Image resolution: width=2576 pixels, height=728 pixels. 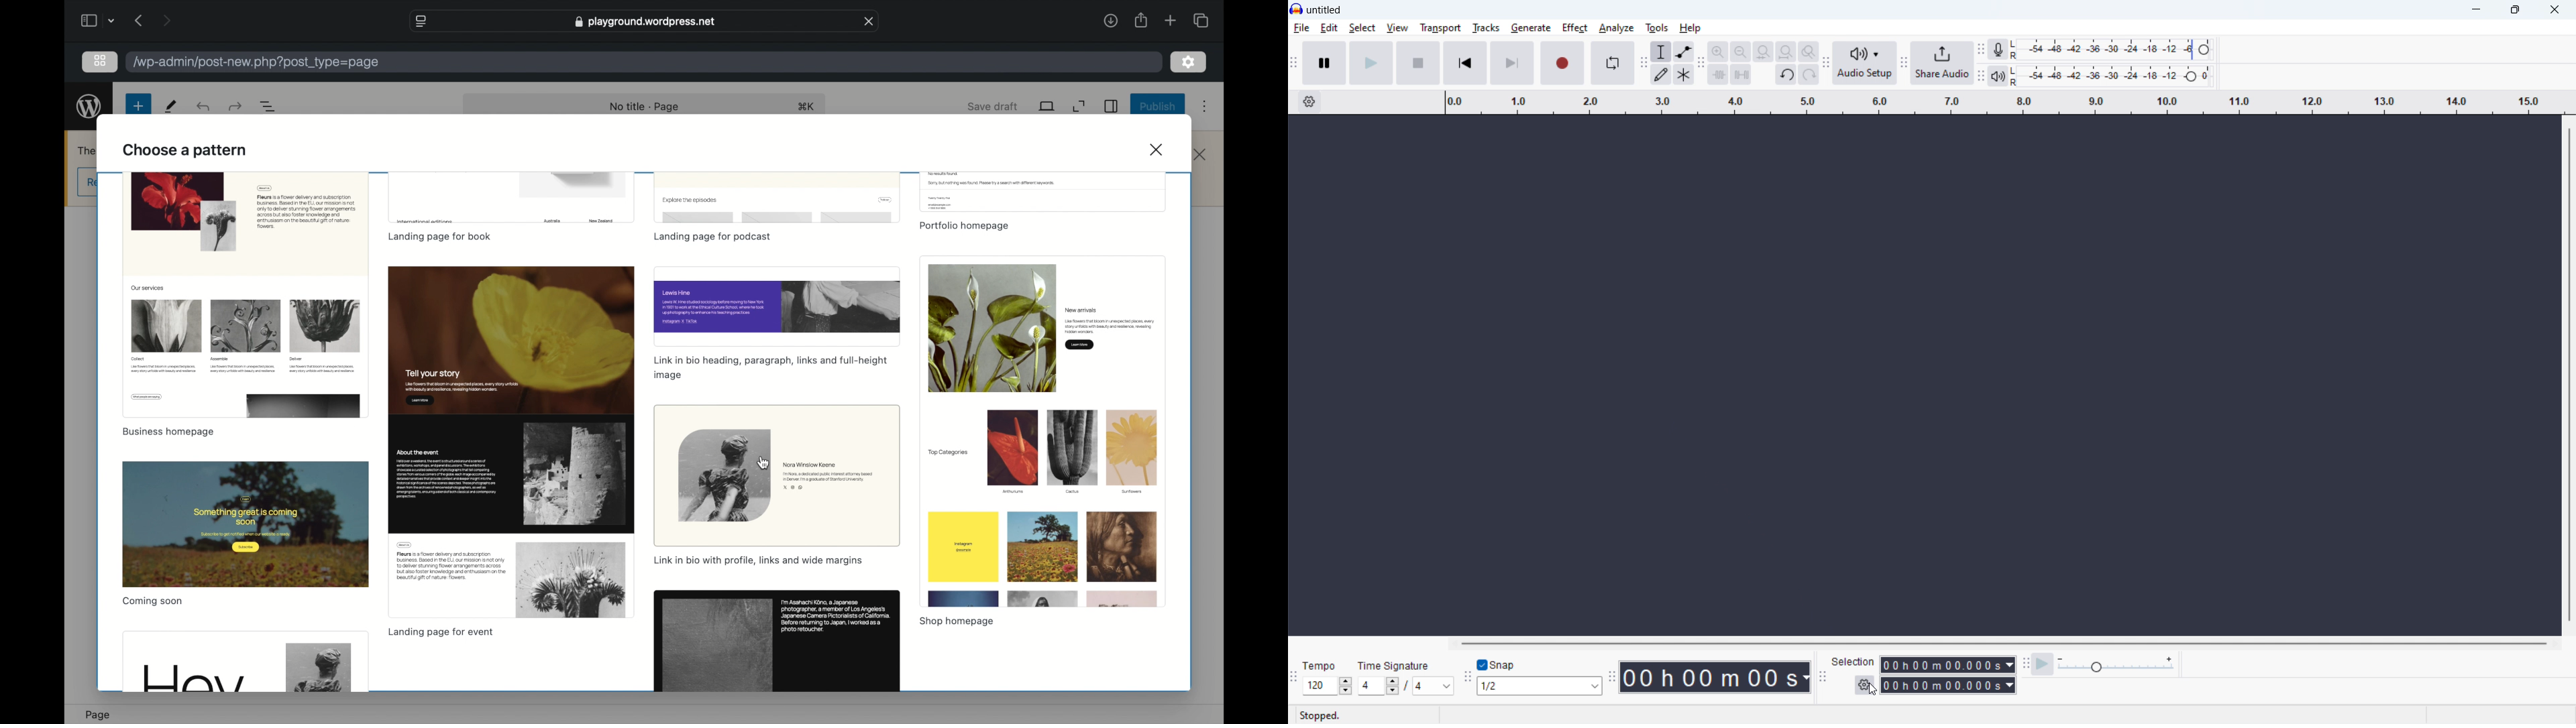 What do you see at coordinates (1691, 28) in the screenshot?
I see `help` at bounding box center [1691, 28].